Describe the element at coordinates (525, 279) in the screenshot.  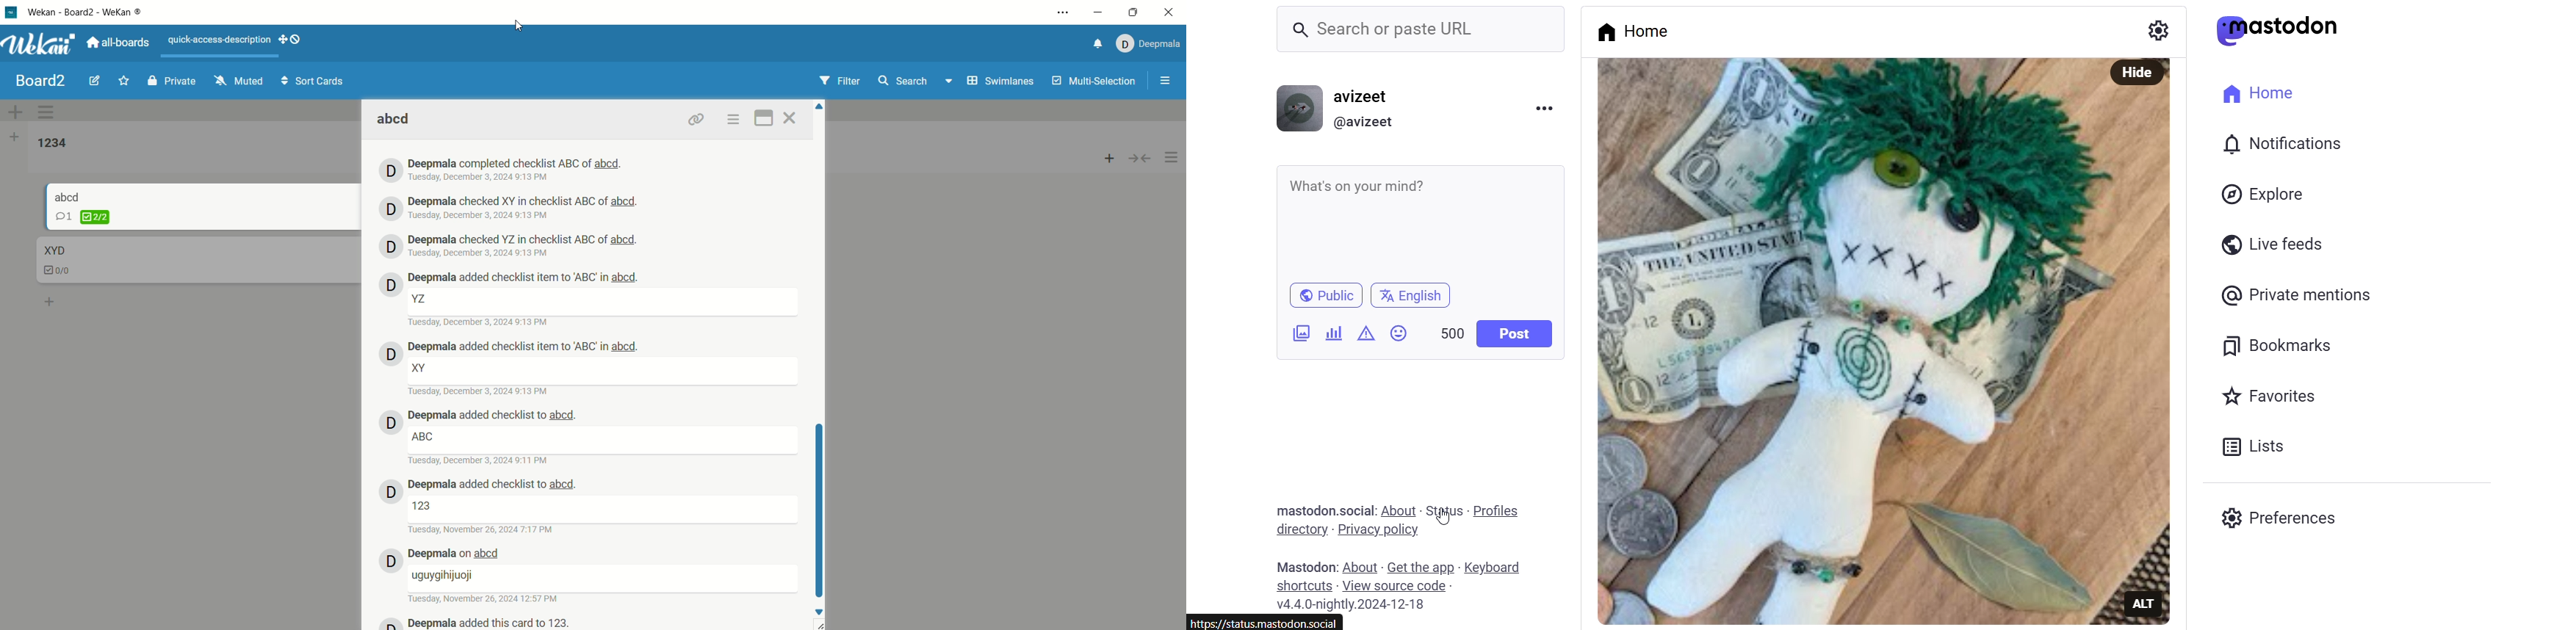
I see `deepmala history` at that location.